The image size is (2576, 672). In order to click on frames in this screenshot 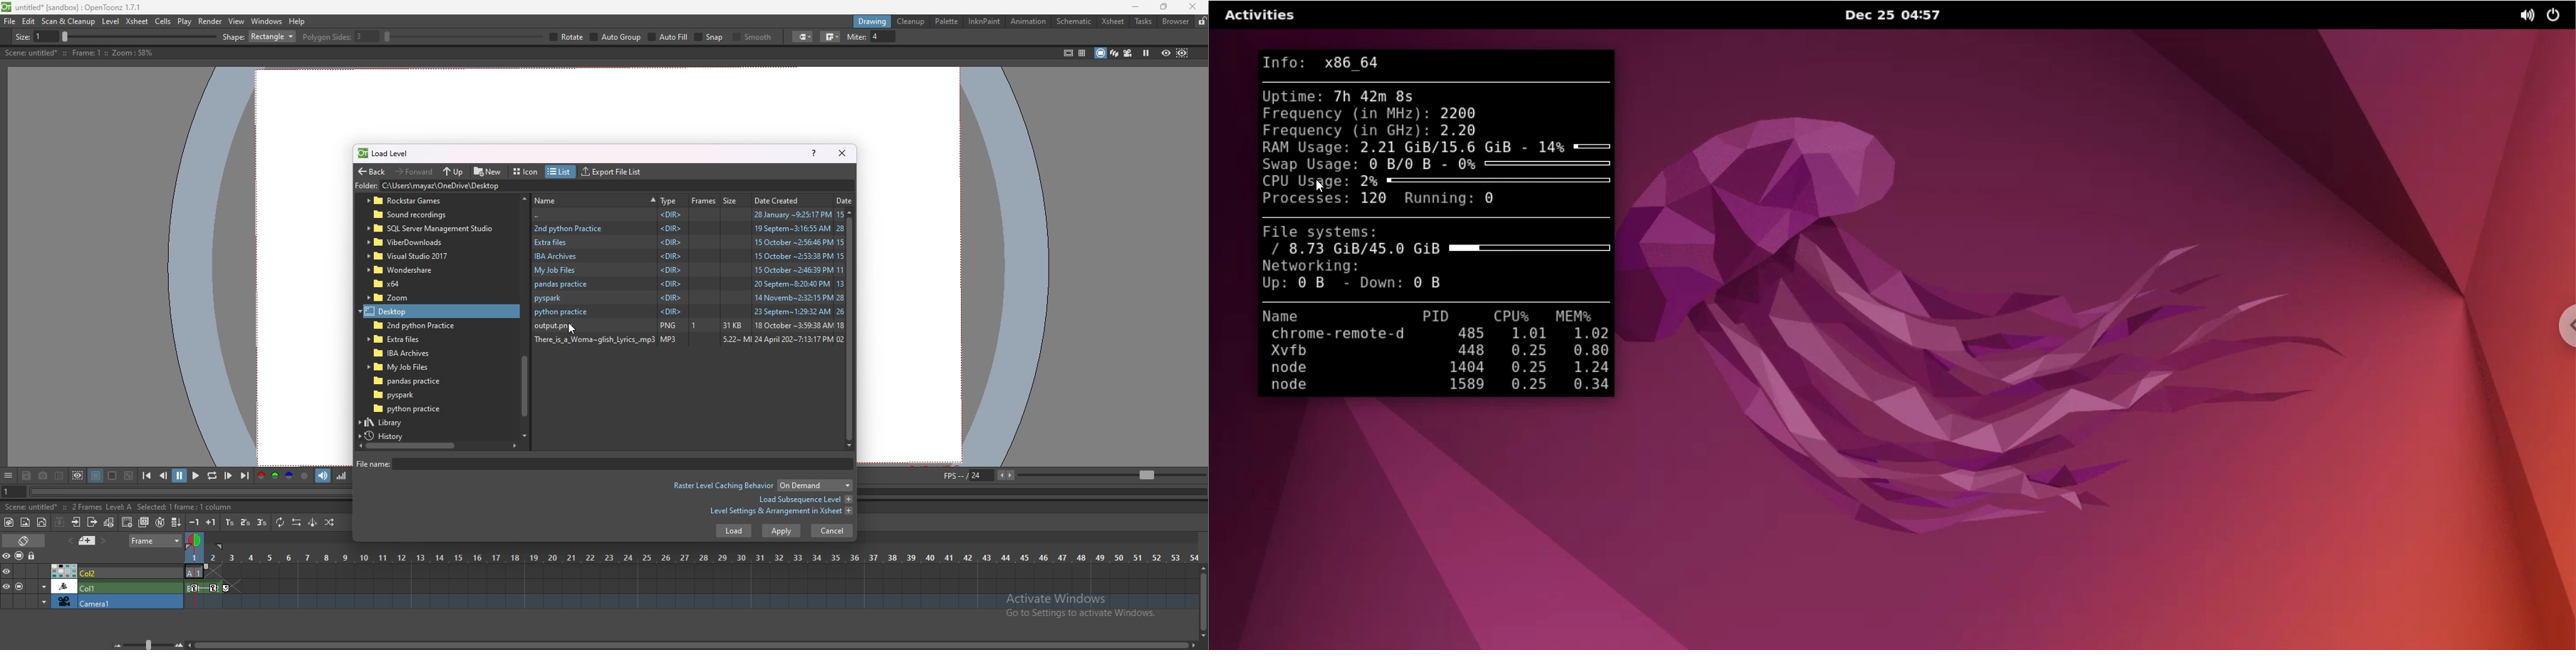, I will do `click(704, 200)`.